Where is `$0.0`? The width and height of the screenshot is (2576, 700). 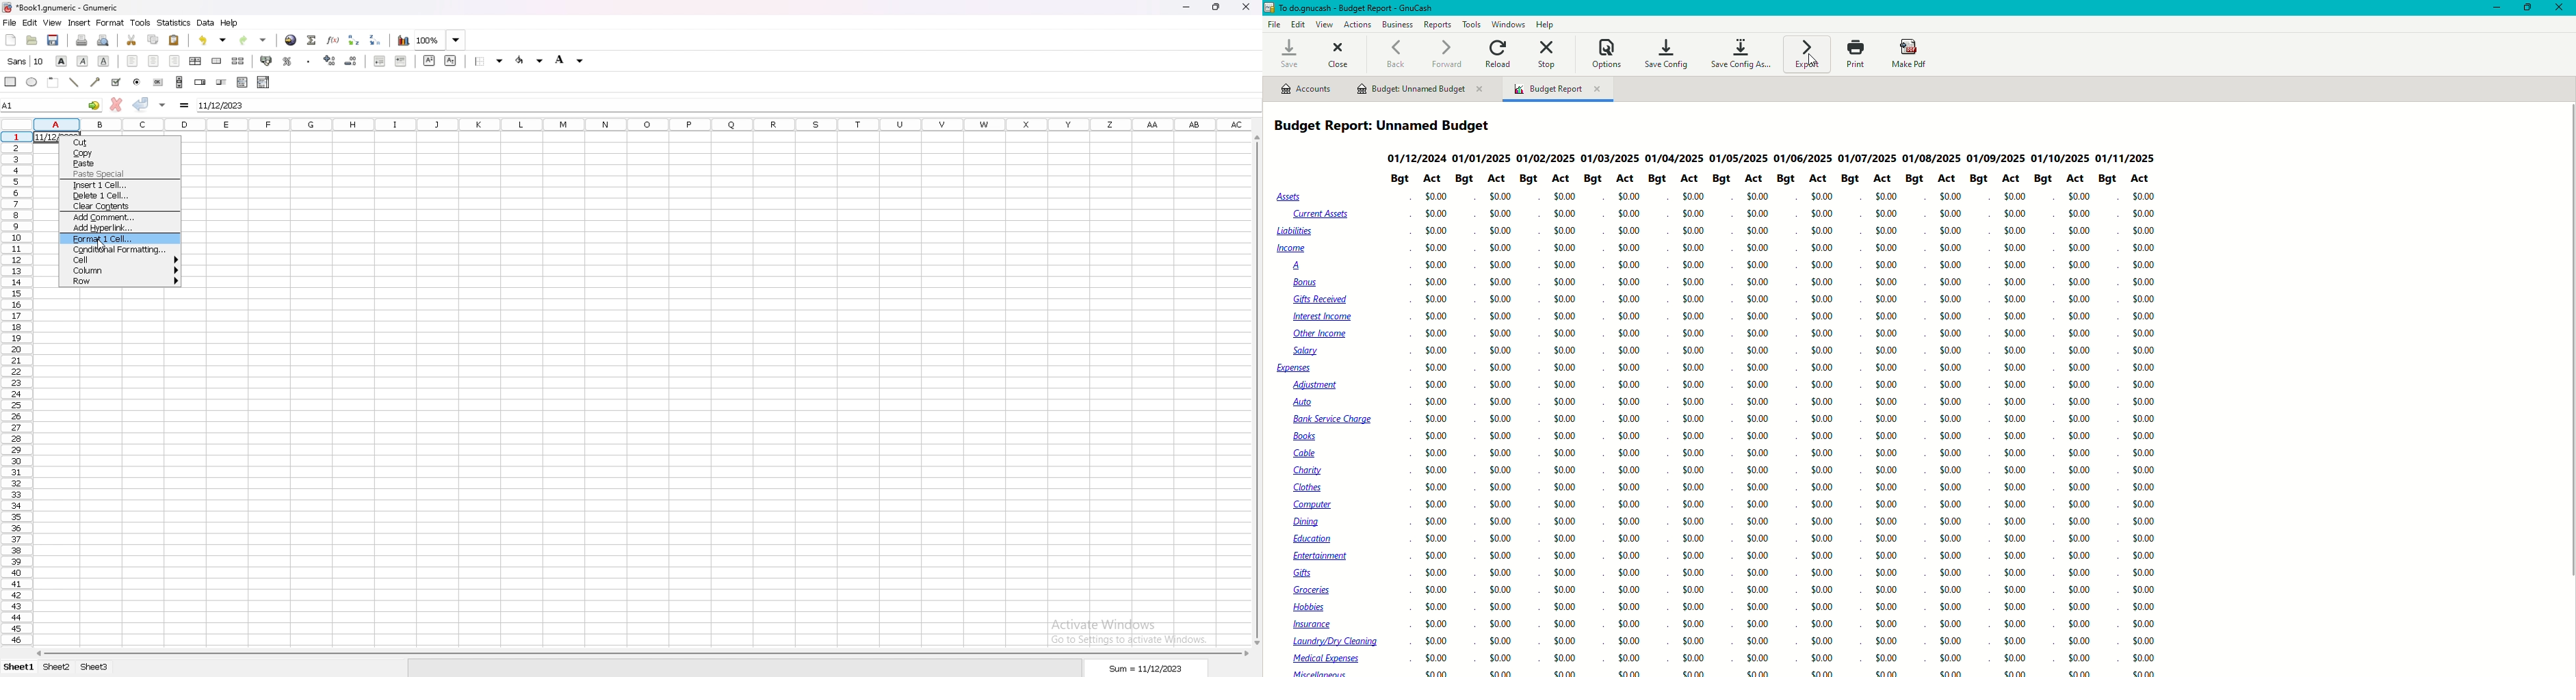
$0.0 is located at coordinates (1631, 283).